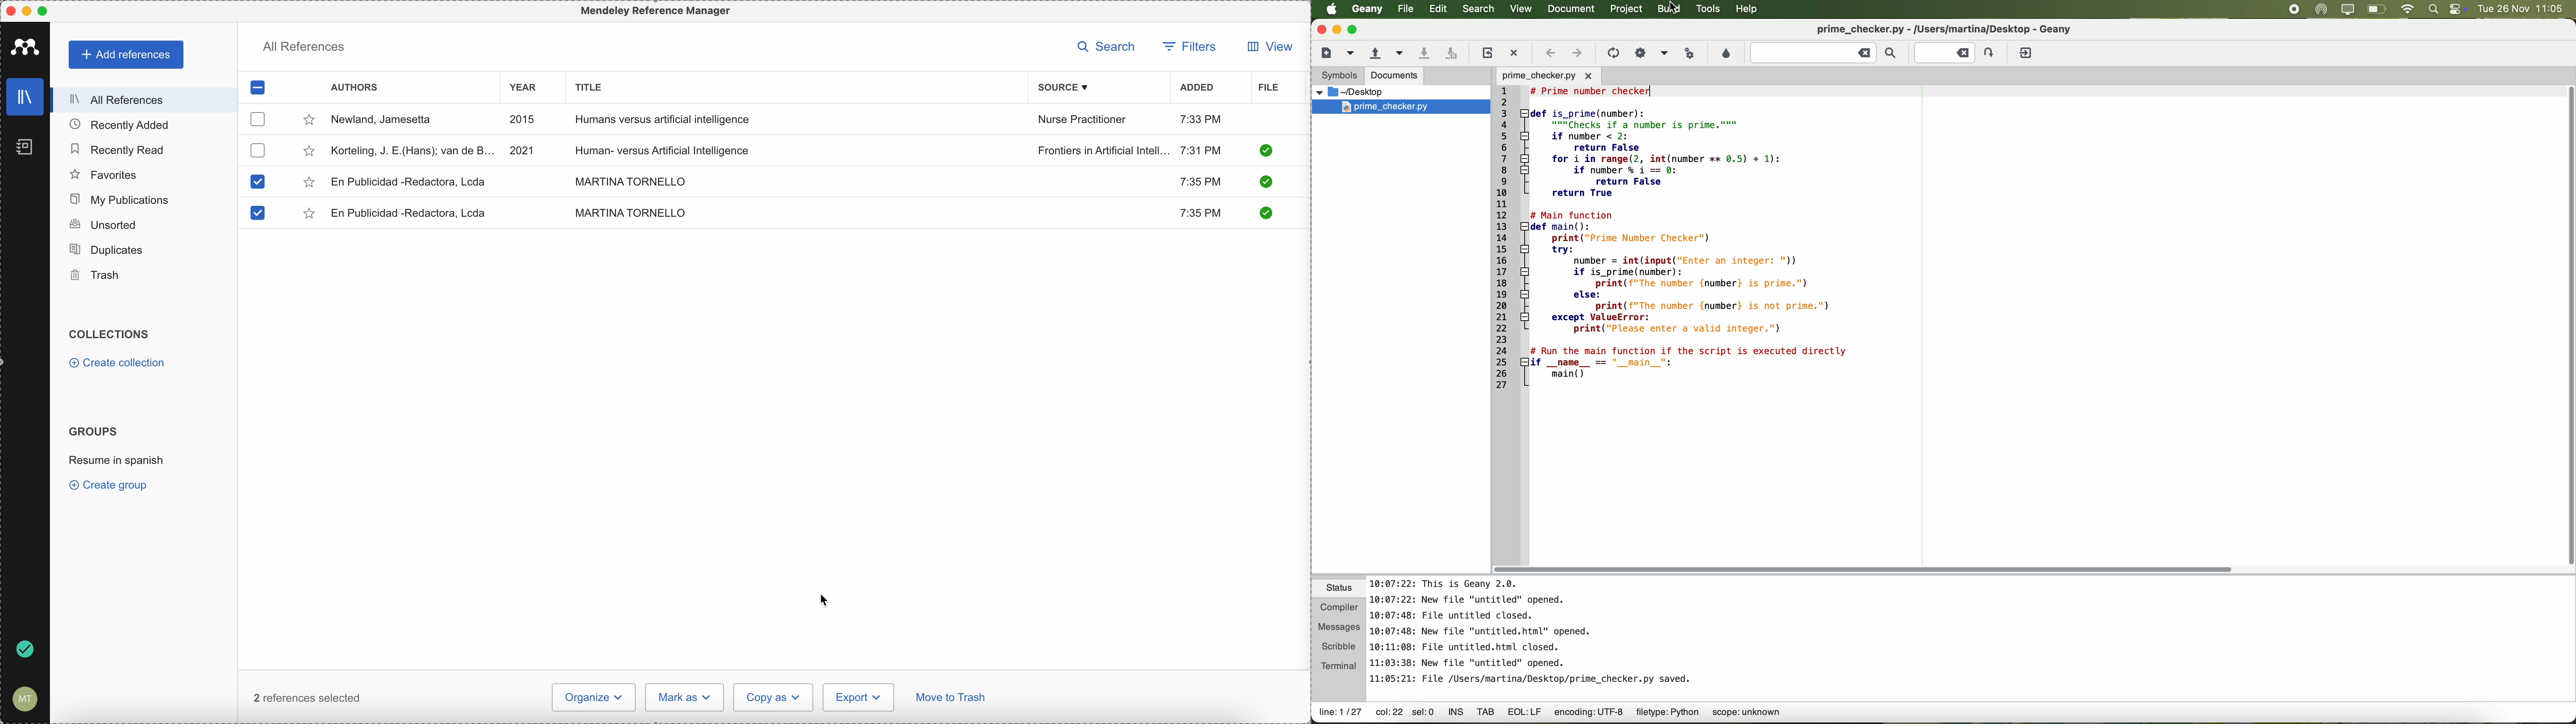 The width and height of the screenshot is (2576, 728). I want to click on notebooks, so click(26, 150).